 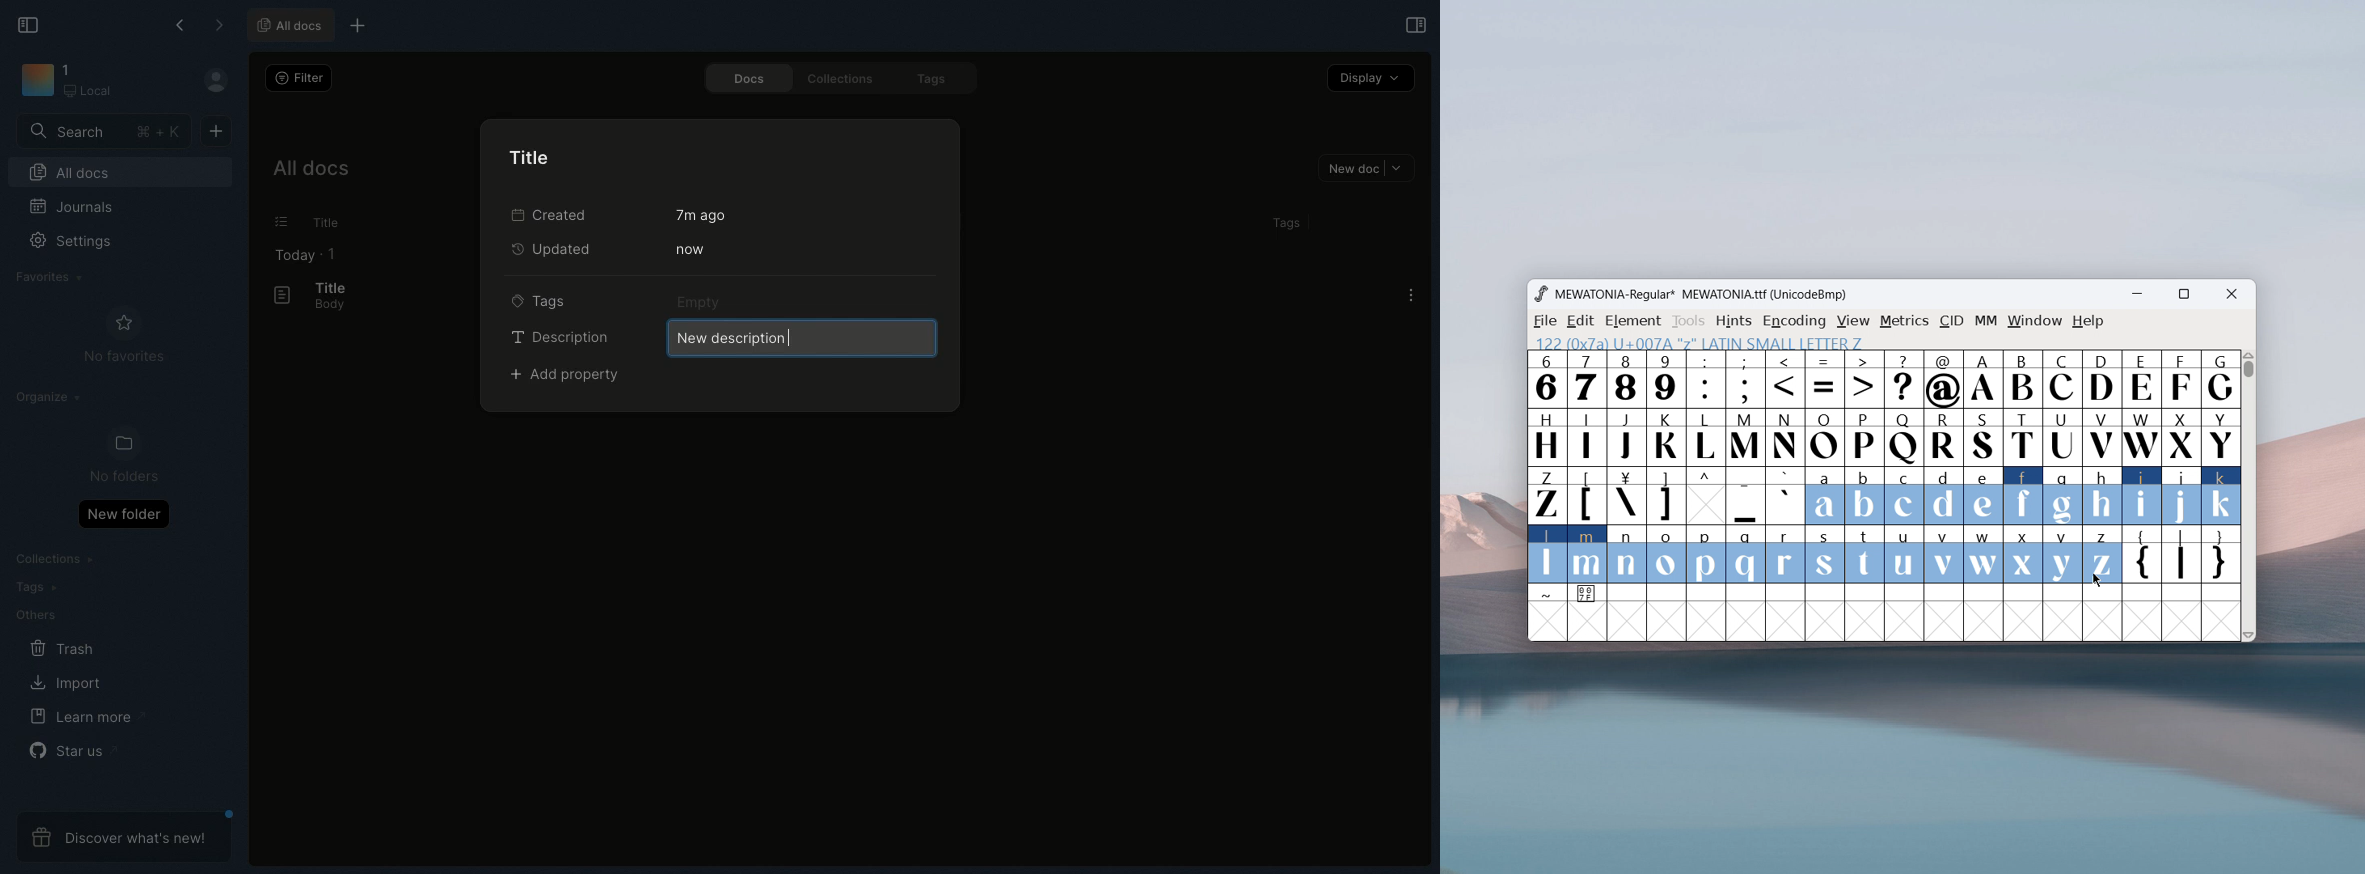 I want to click on view, so click(x=1854, y=321).